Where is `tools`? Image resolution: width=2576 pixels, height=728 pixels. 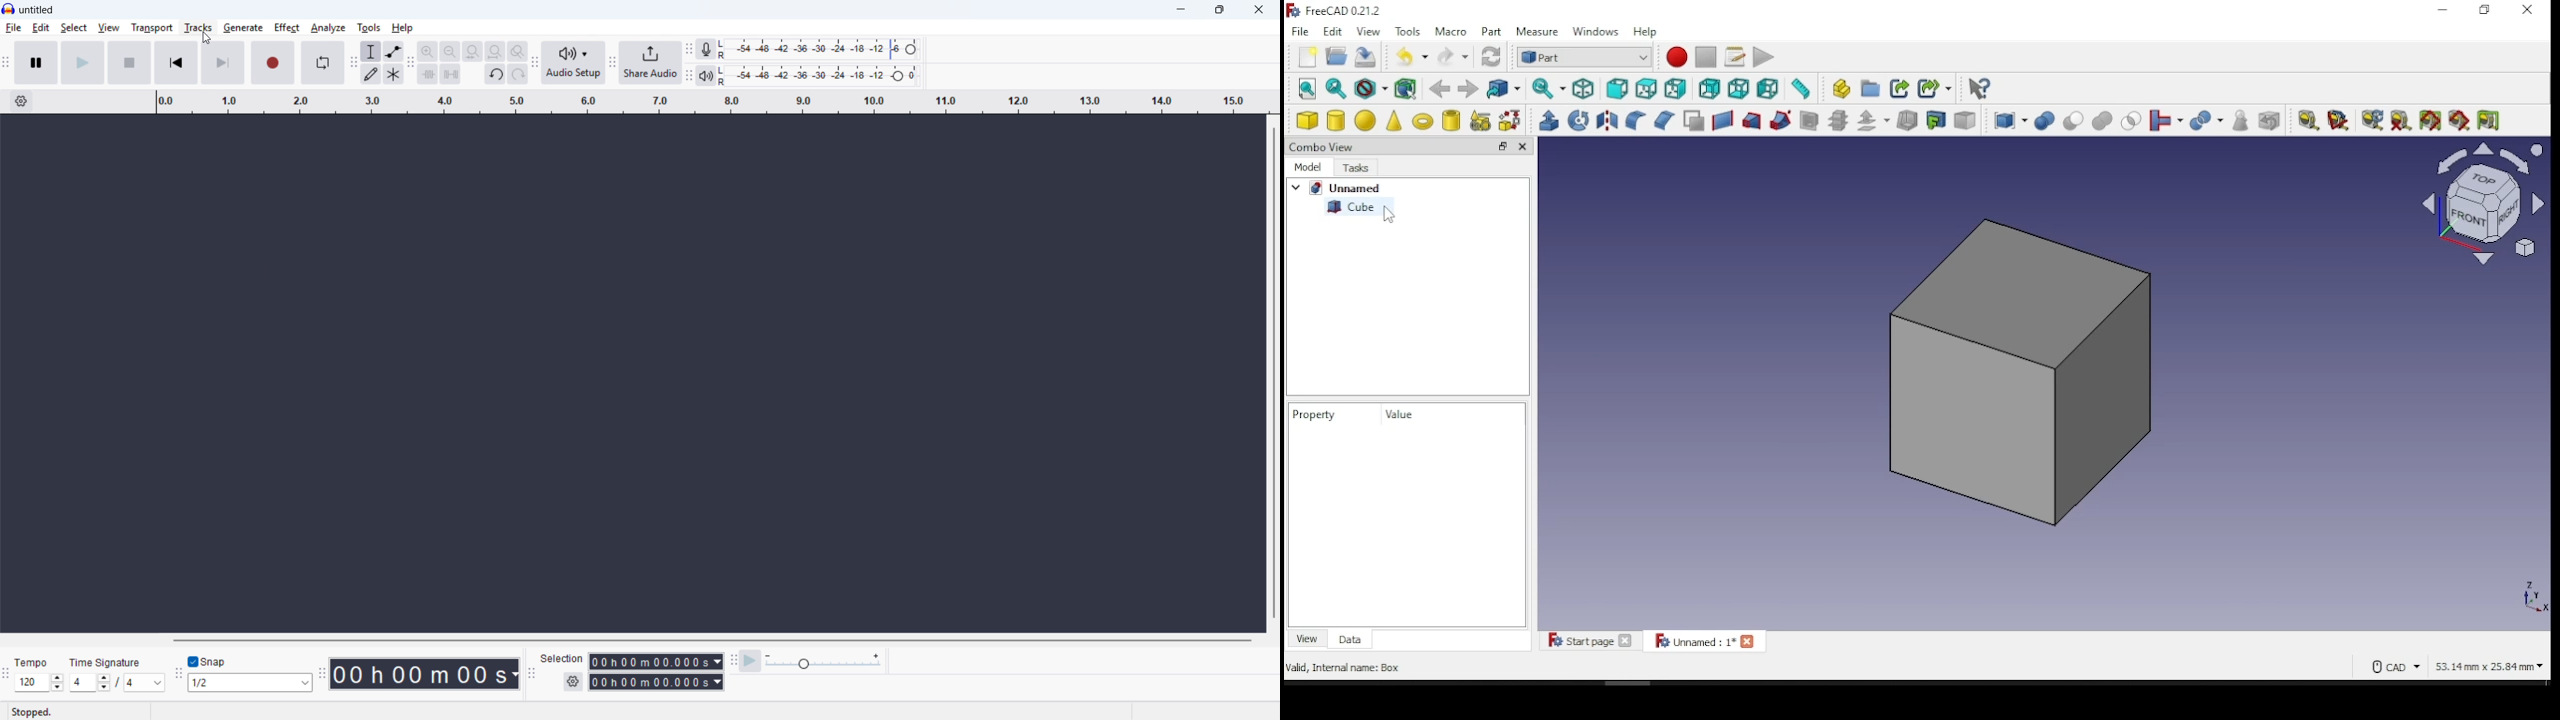 tools is located at coordinates (1410, 32).